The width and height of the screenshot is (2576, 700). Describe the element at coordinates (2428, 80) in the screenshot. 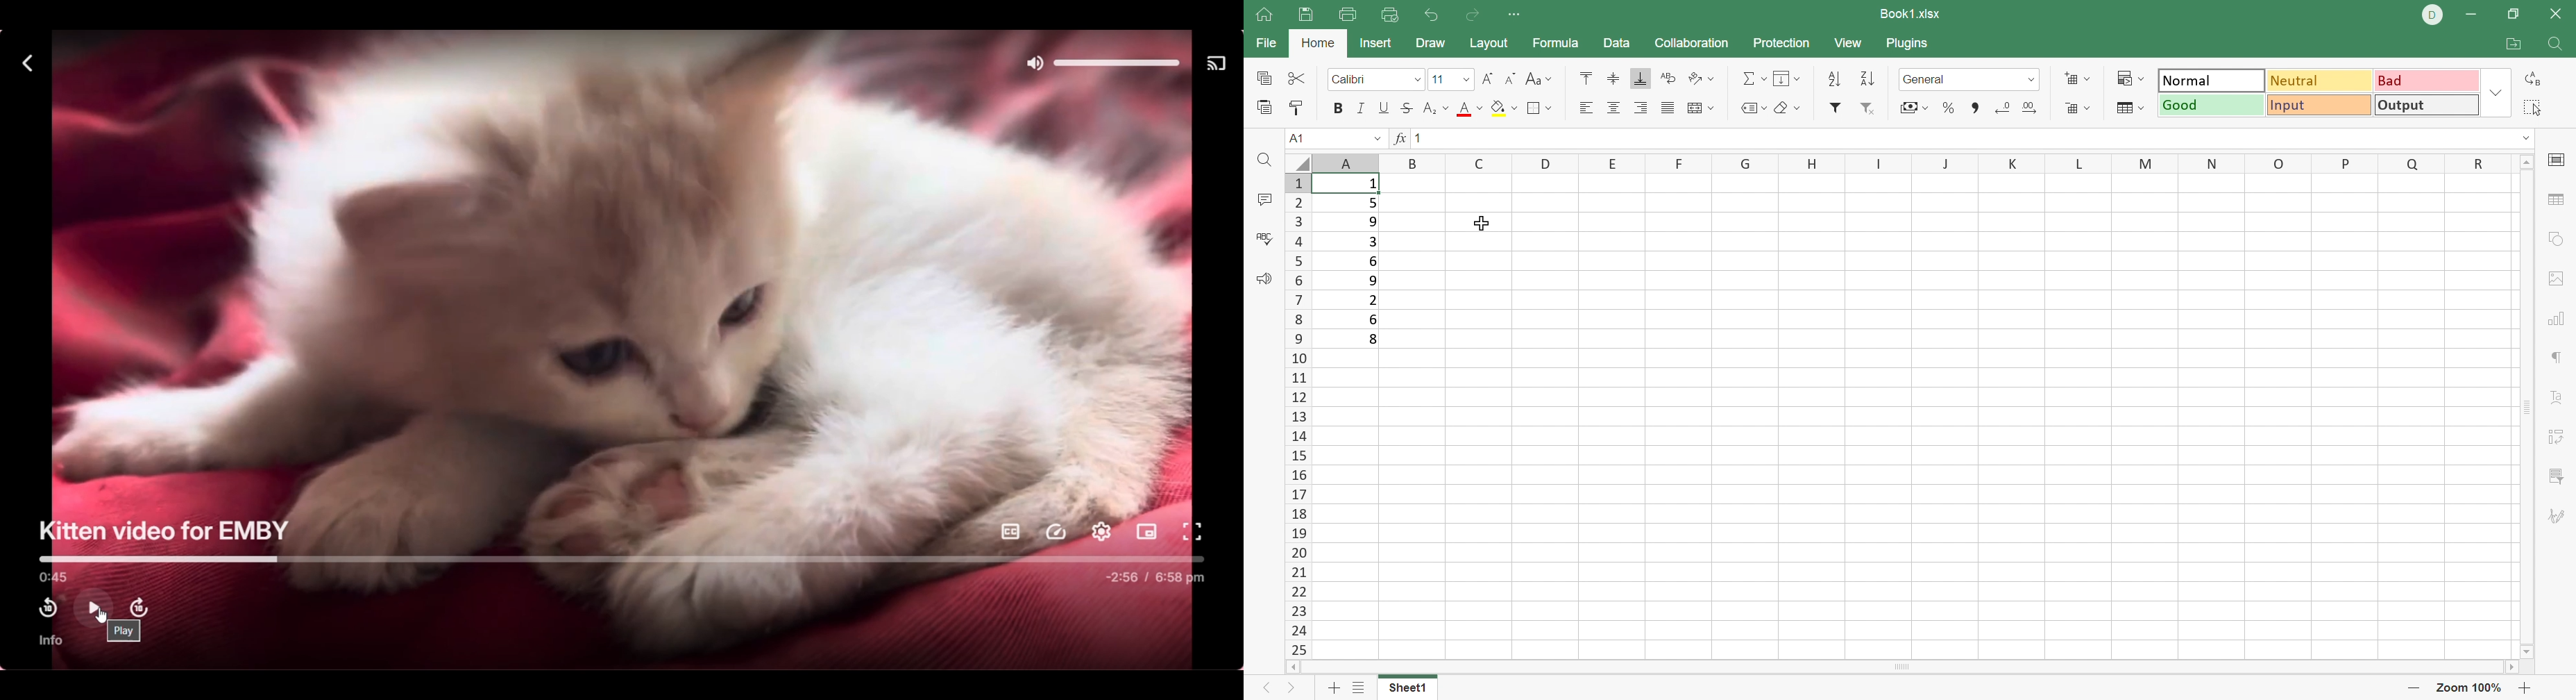

I see `Bad` at that location.